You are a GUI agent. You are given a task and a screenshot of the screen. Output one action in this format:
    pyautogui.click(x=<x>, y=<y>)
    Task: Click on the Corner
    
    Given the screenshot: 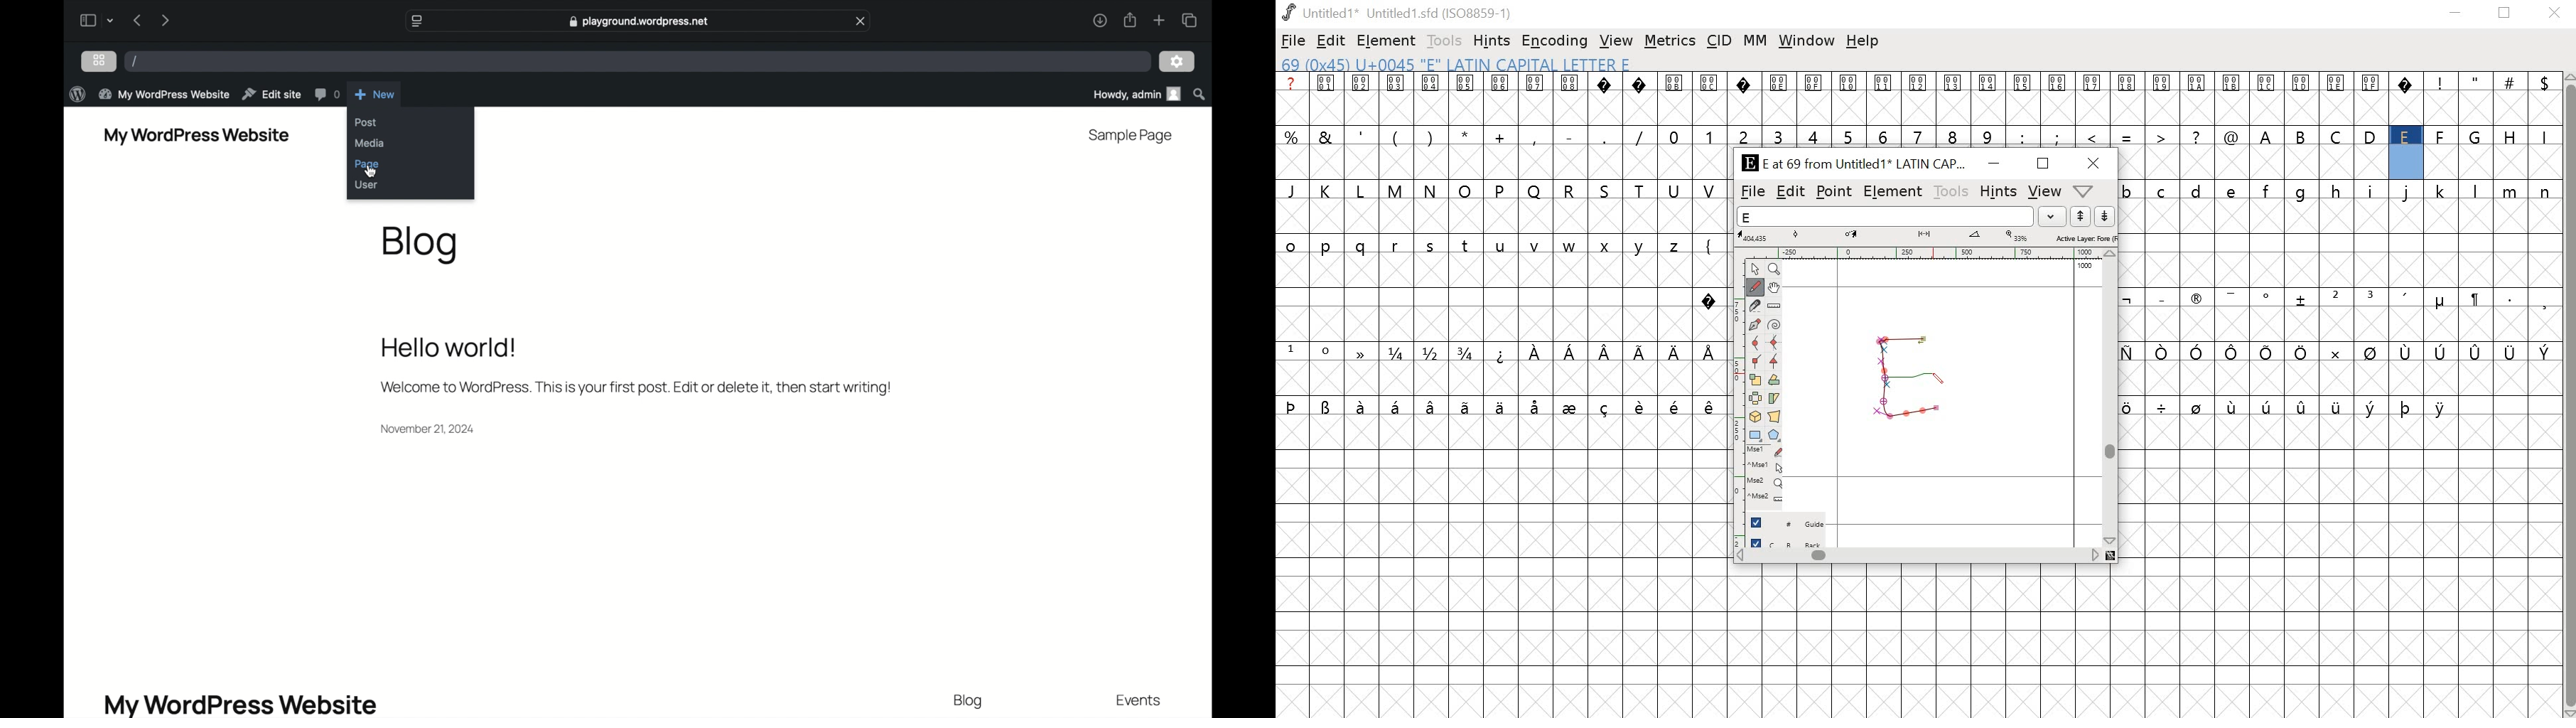 What is the action you would take?
    pyautogui.click(x=1755, y=362)
    